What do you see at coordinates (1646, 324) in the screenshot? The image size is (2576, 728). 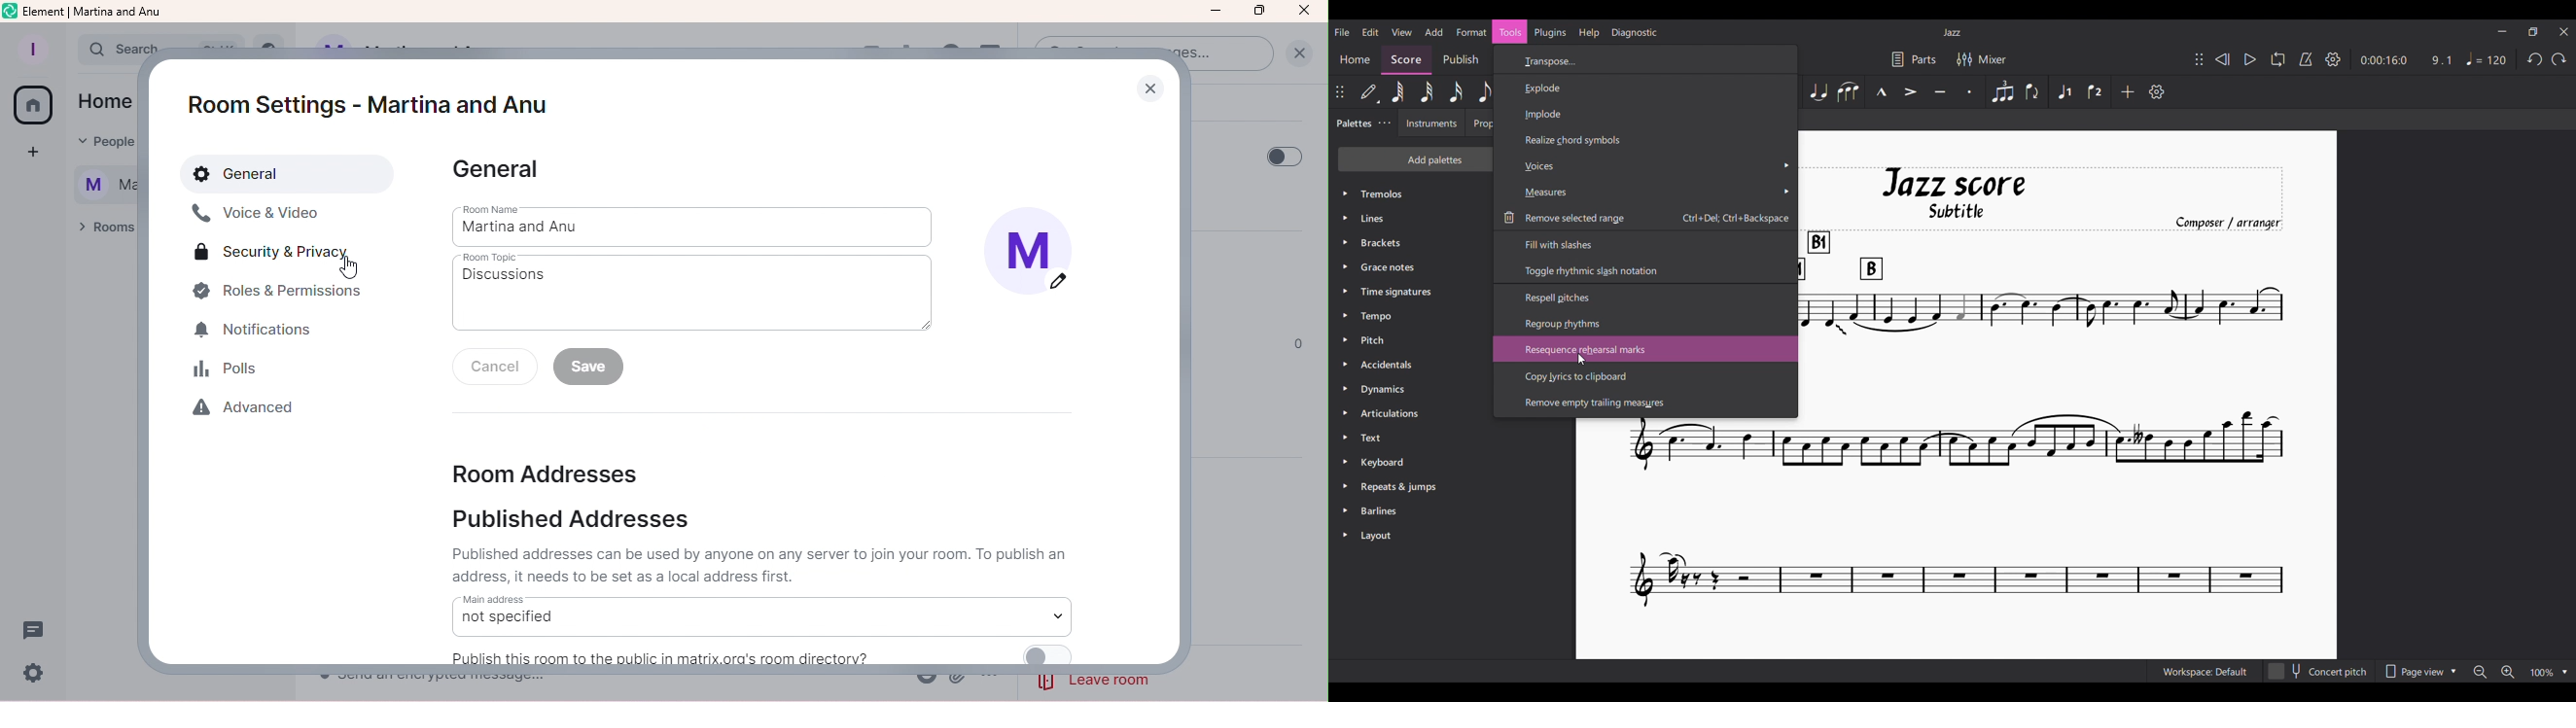 I see `Regroup rhythms` at bounding box center [1646, 324].